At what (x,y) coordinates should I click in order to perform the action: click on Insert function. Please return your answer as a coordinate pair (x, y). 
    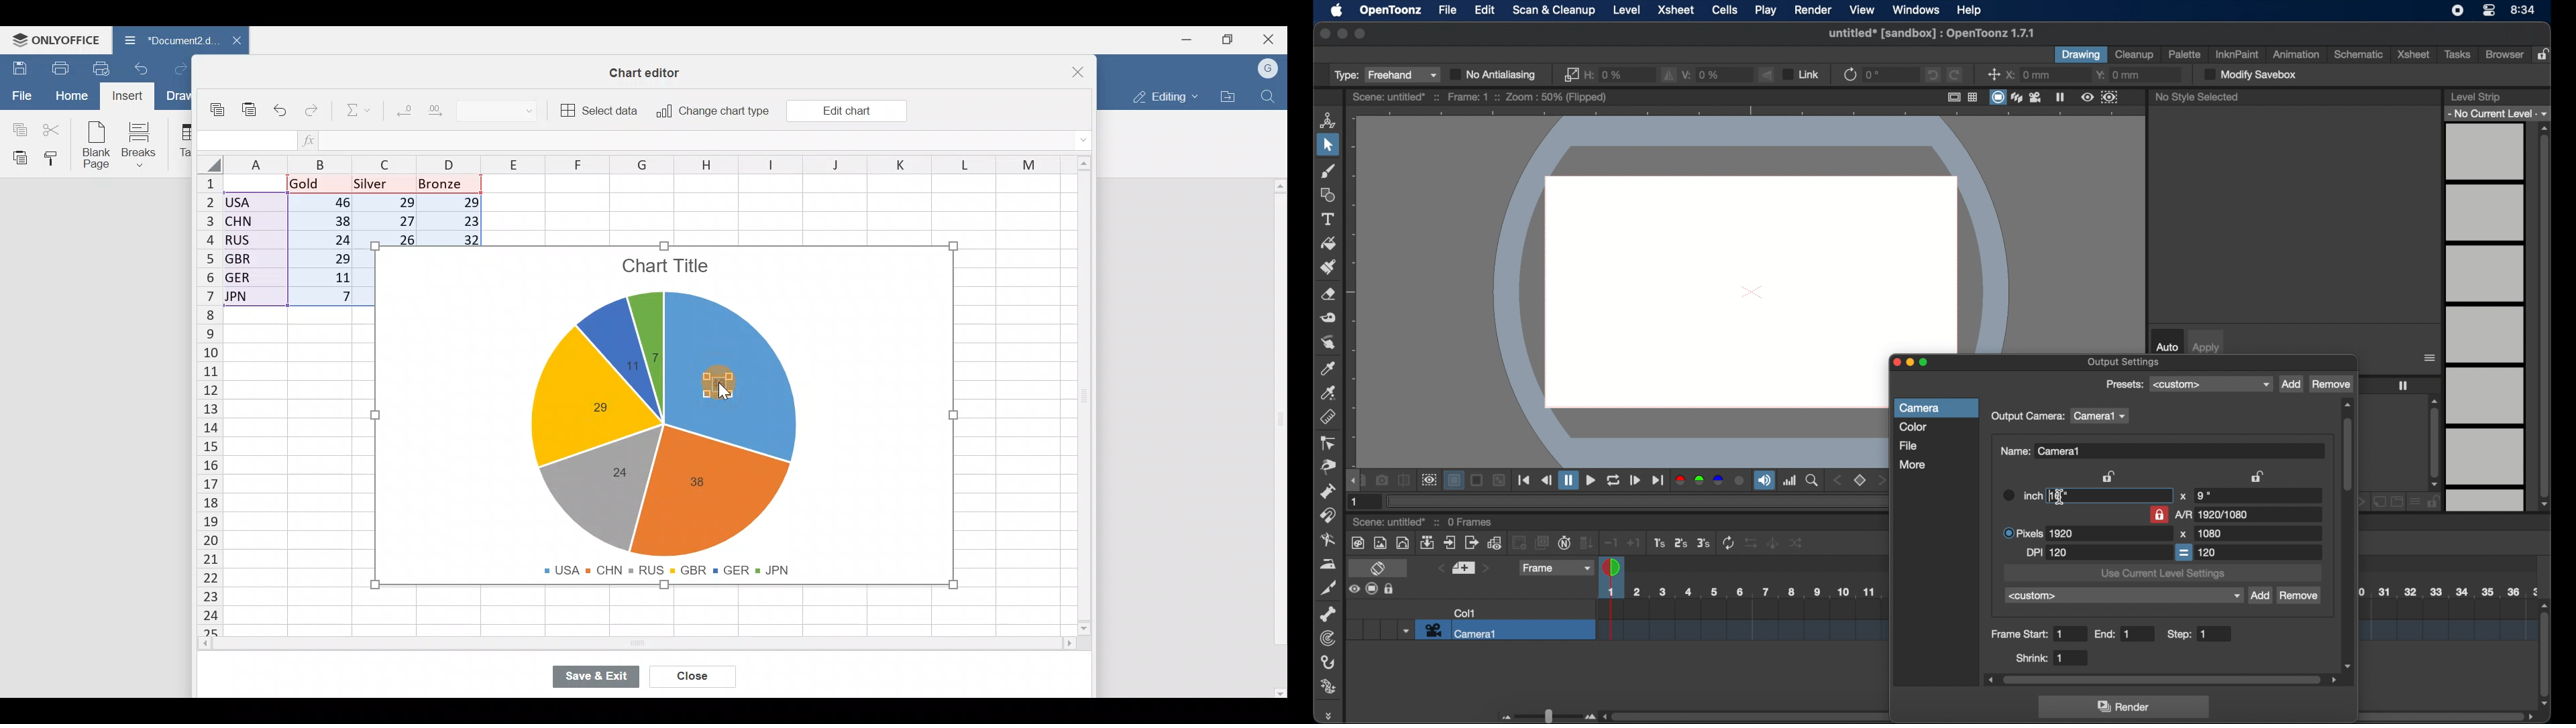
    Looking at the image, I should click on (317, 139).